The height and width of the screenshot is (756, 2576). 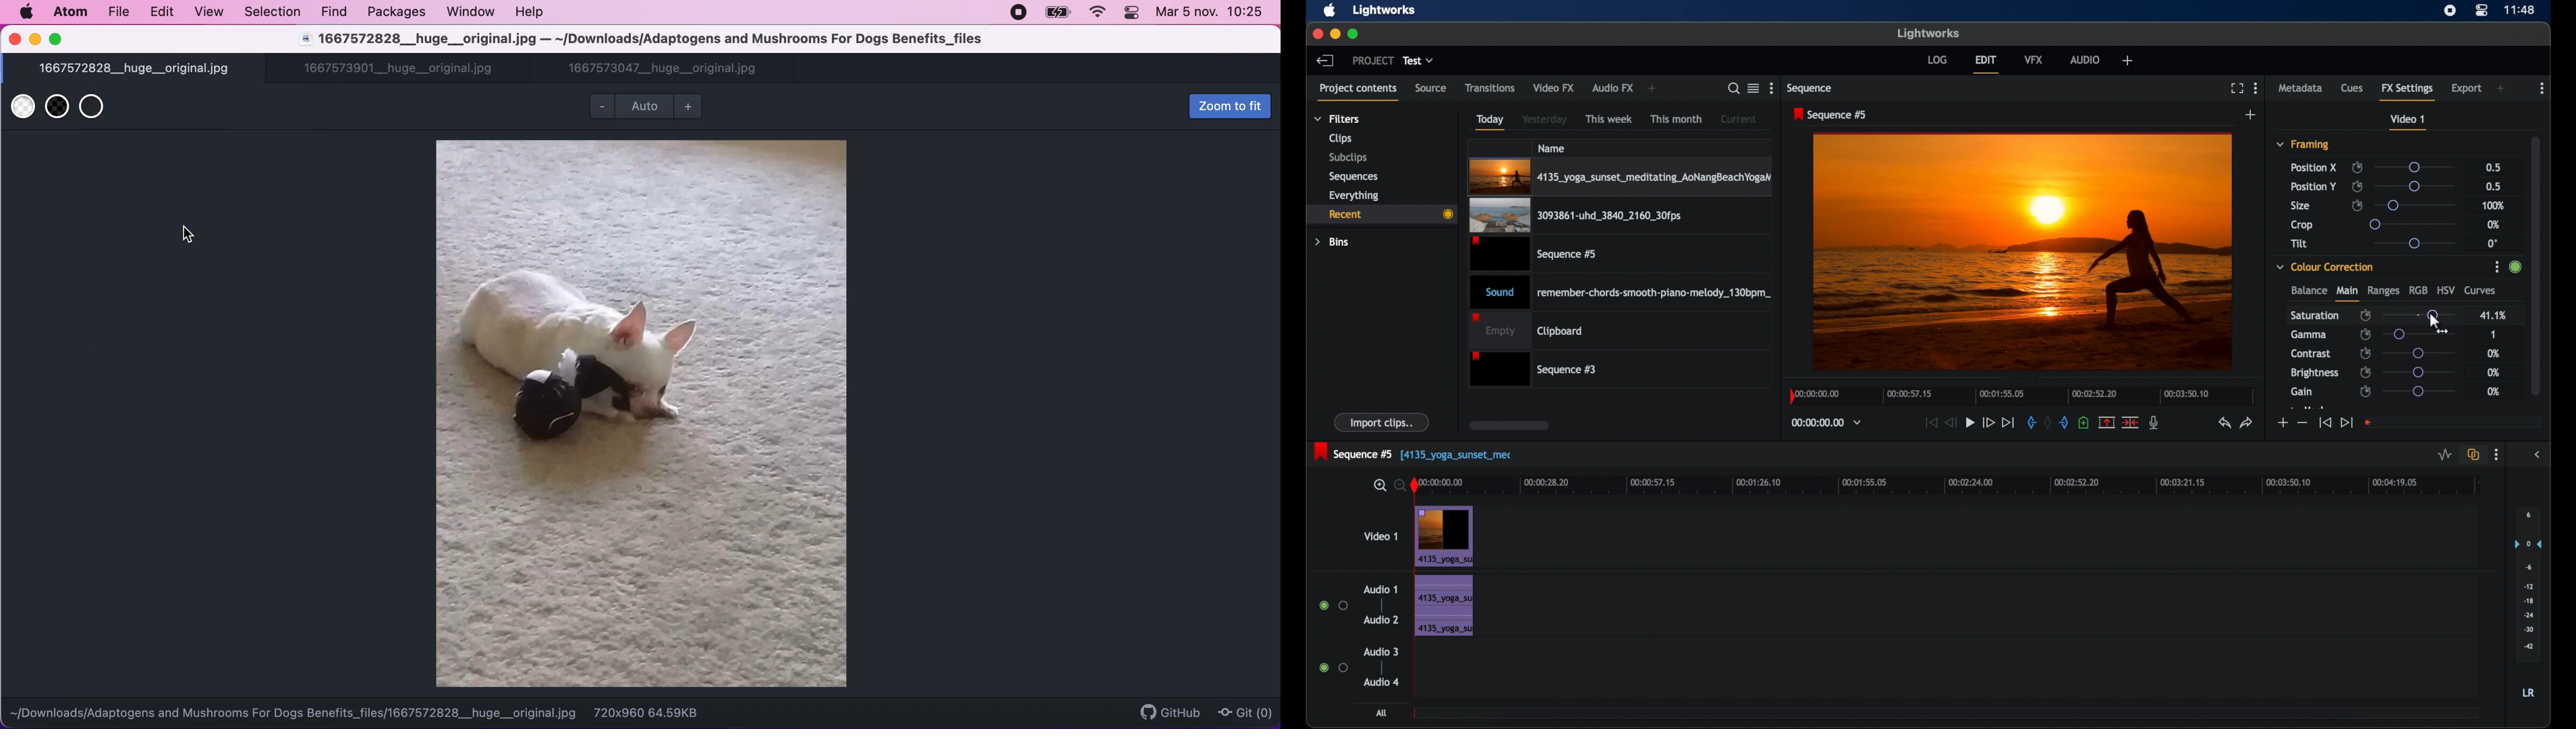 I want to click on scroll box, so click(x=1509, y=425).